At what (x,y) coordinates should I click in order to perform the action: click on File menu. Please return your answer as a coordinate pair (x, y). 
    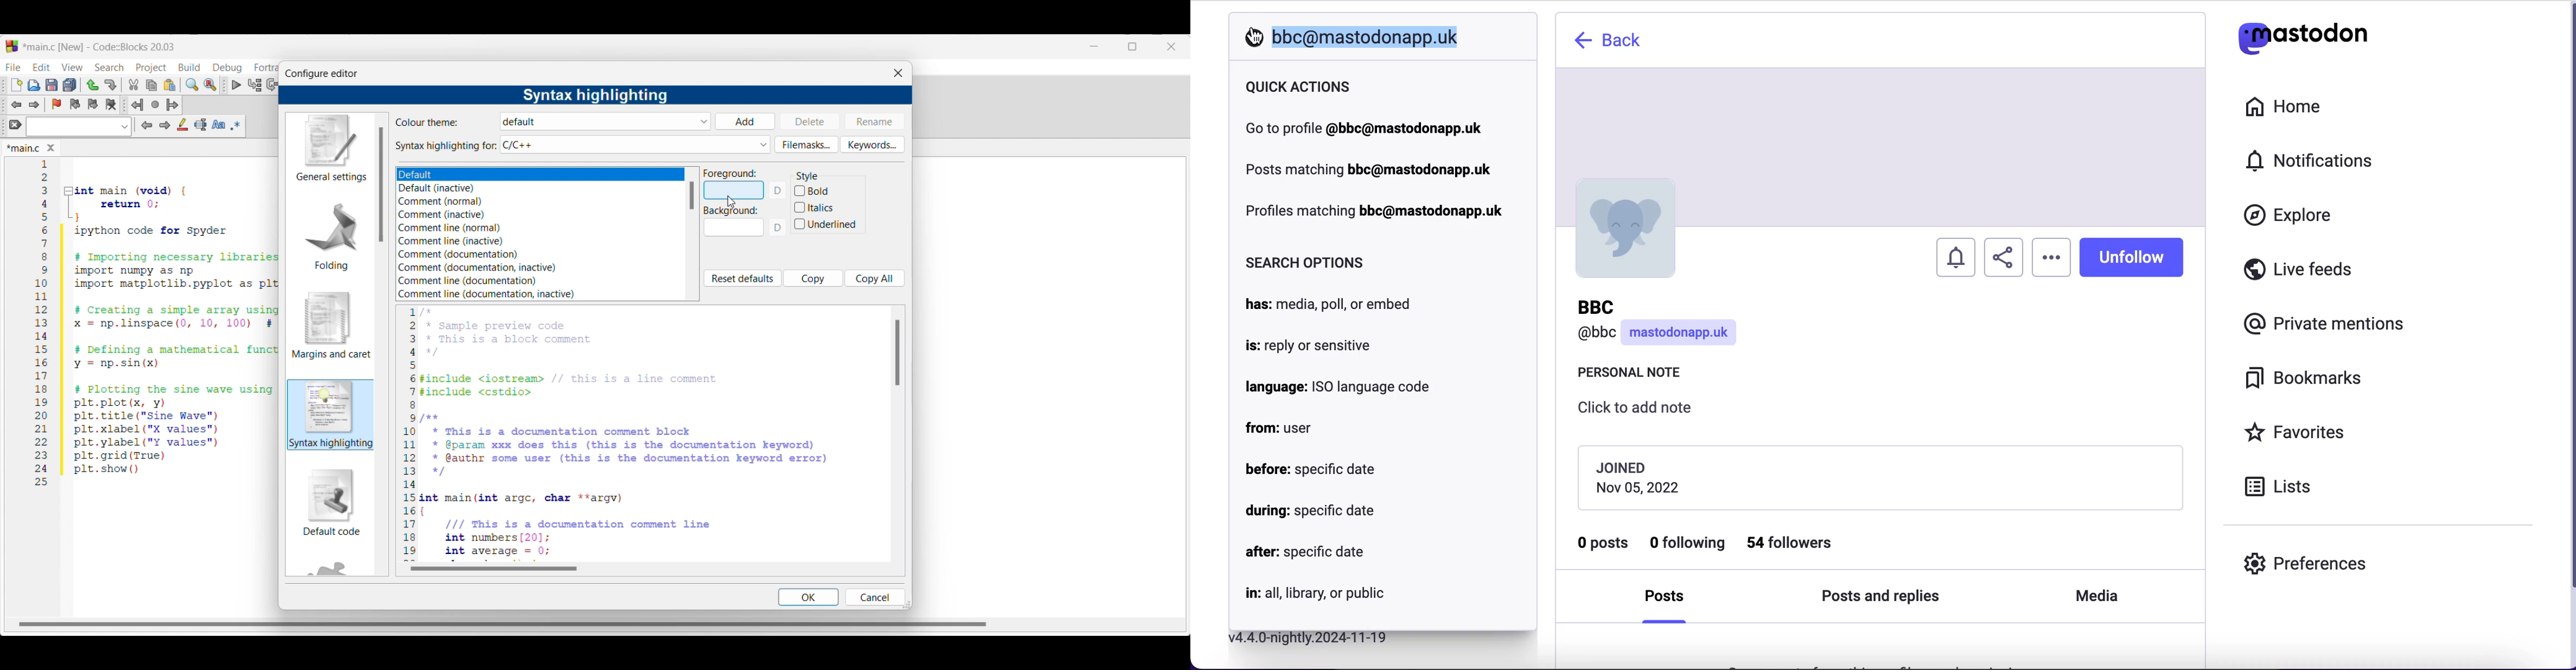
    Looking at the image, I should click on (13, 67).